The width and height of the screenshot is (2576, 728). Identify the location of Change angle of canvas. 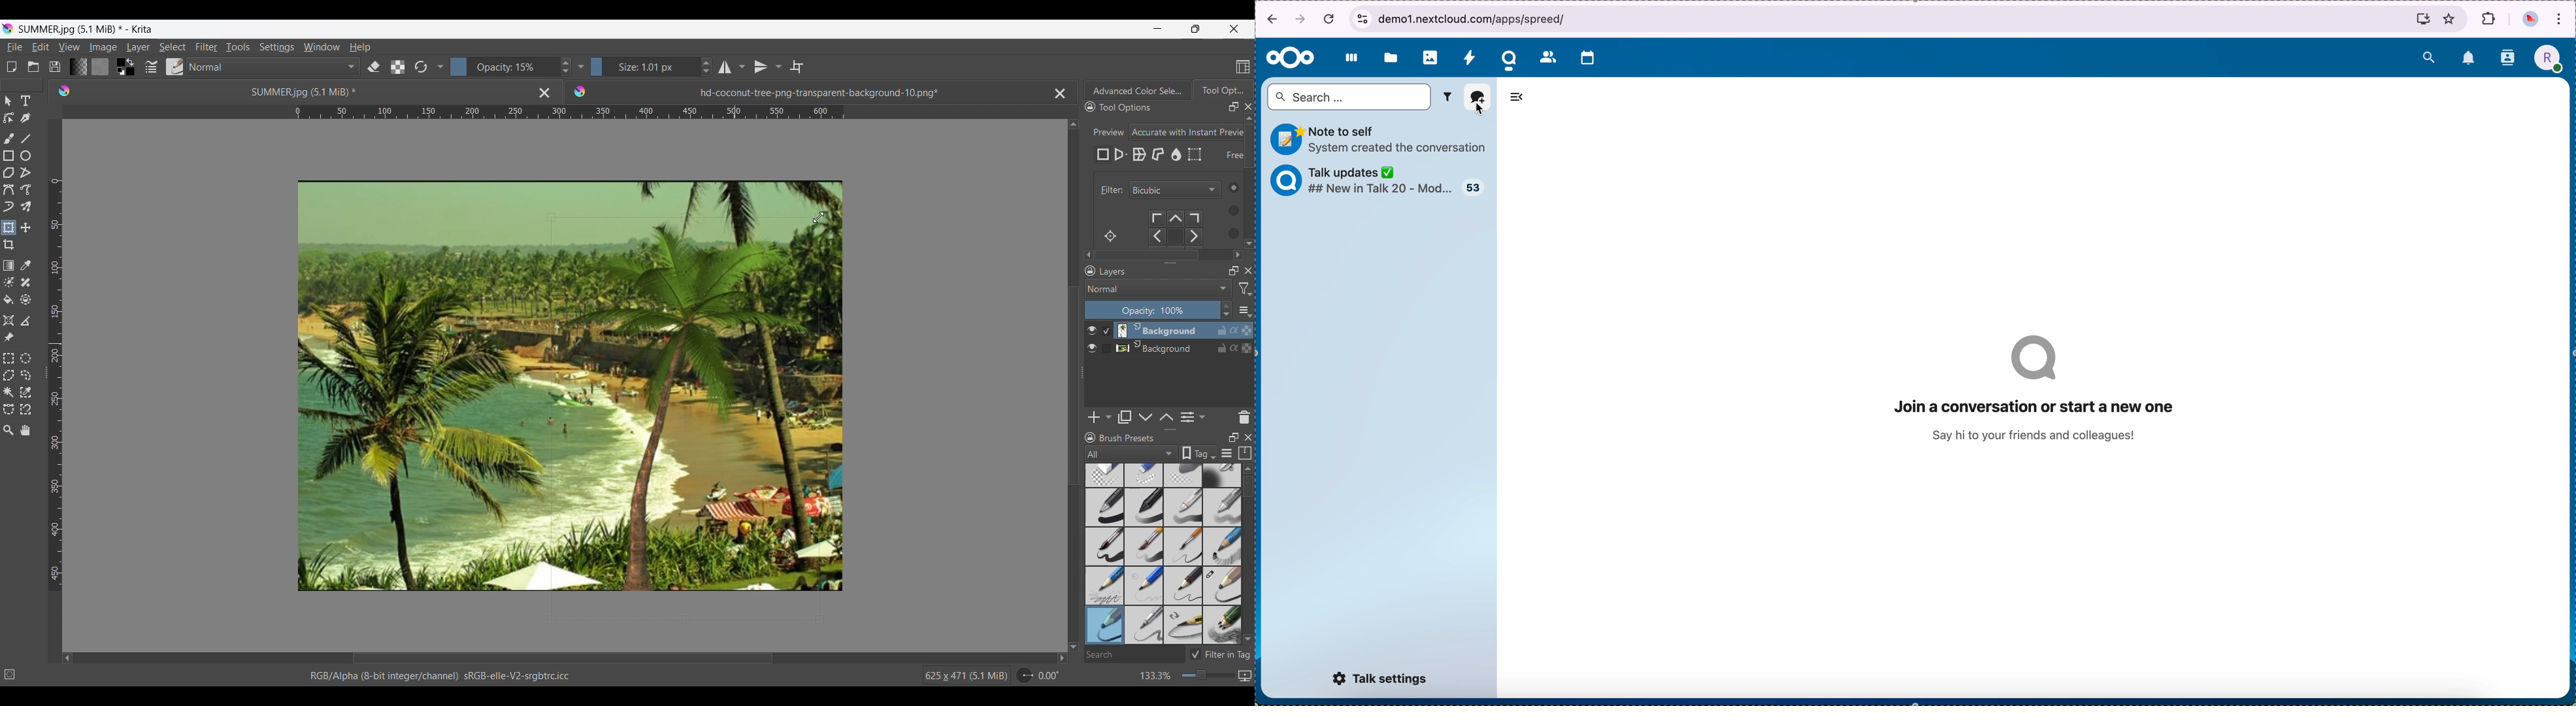
(1039, 675).